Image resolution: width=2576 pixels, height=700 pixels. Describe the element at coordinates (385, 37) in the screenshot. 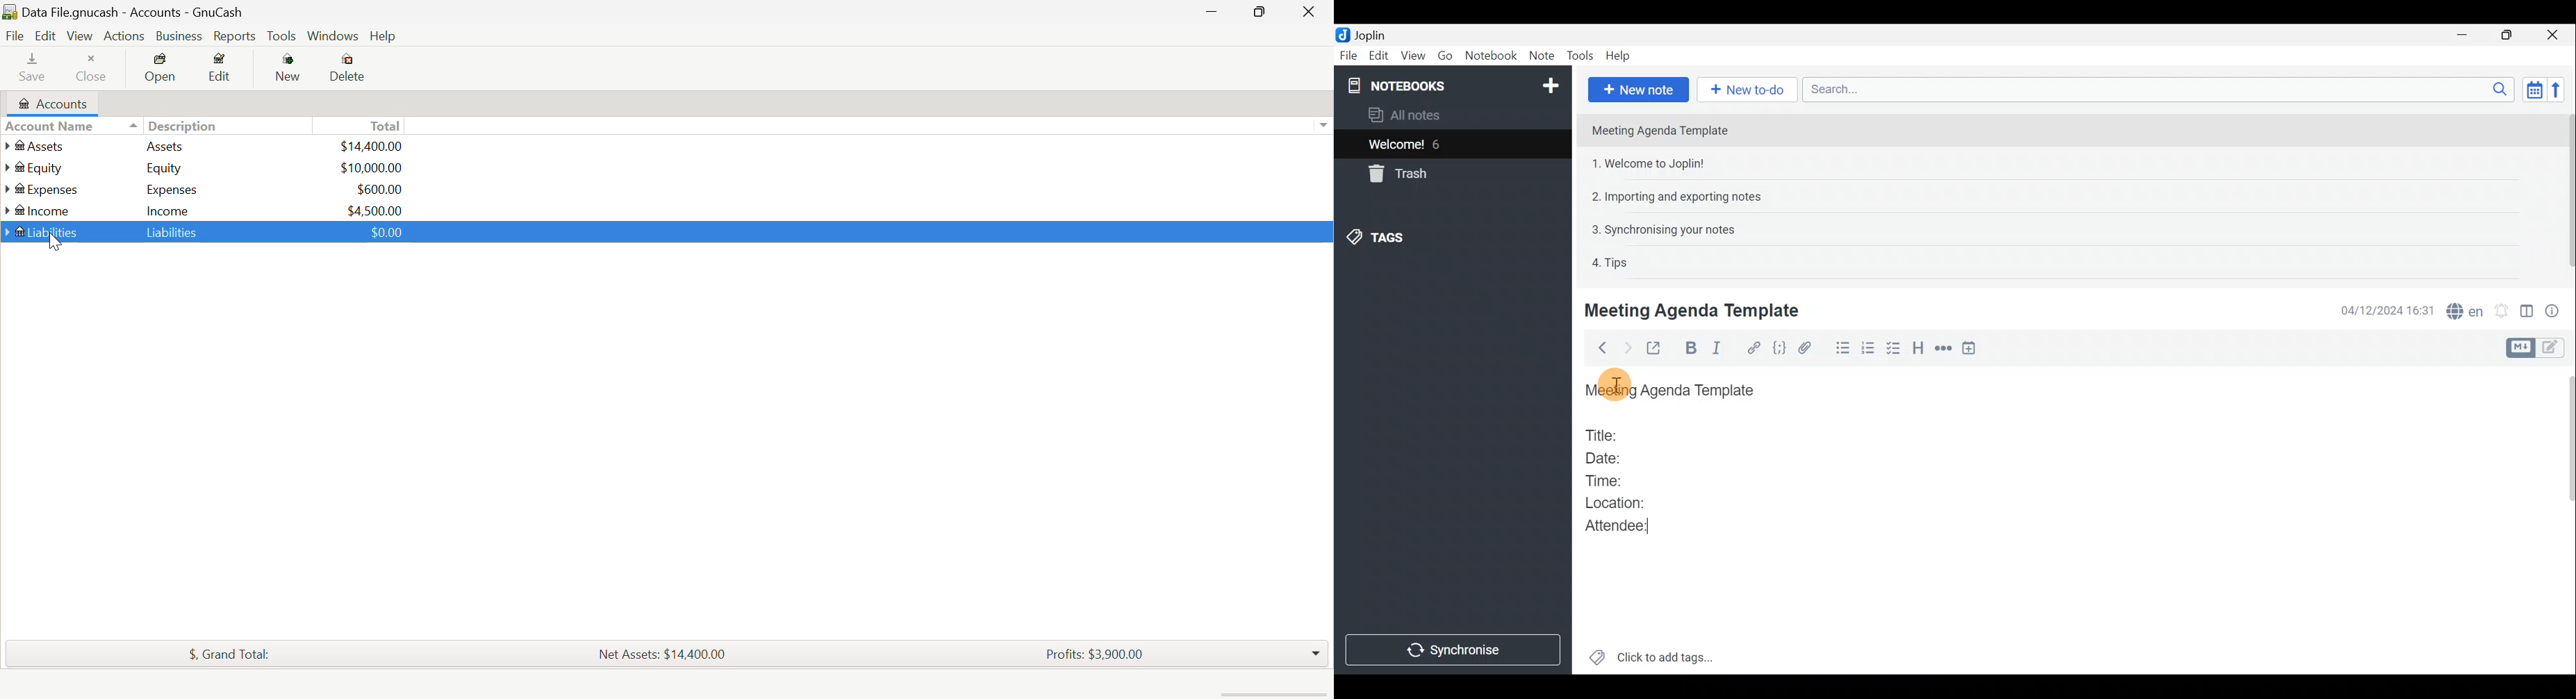

I see `Help` at that location.